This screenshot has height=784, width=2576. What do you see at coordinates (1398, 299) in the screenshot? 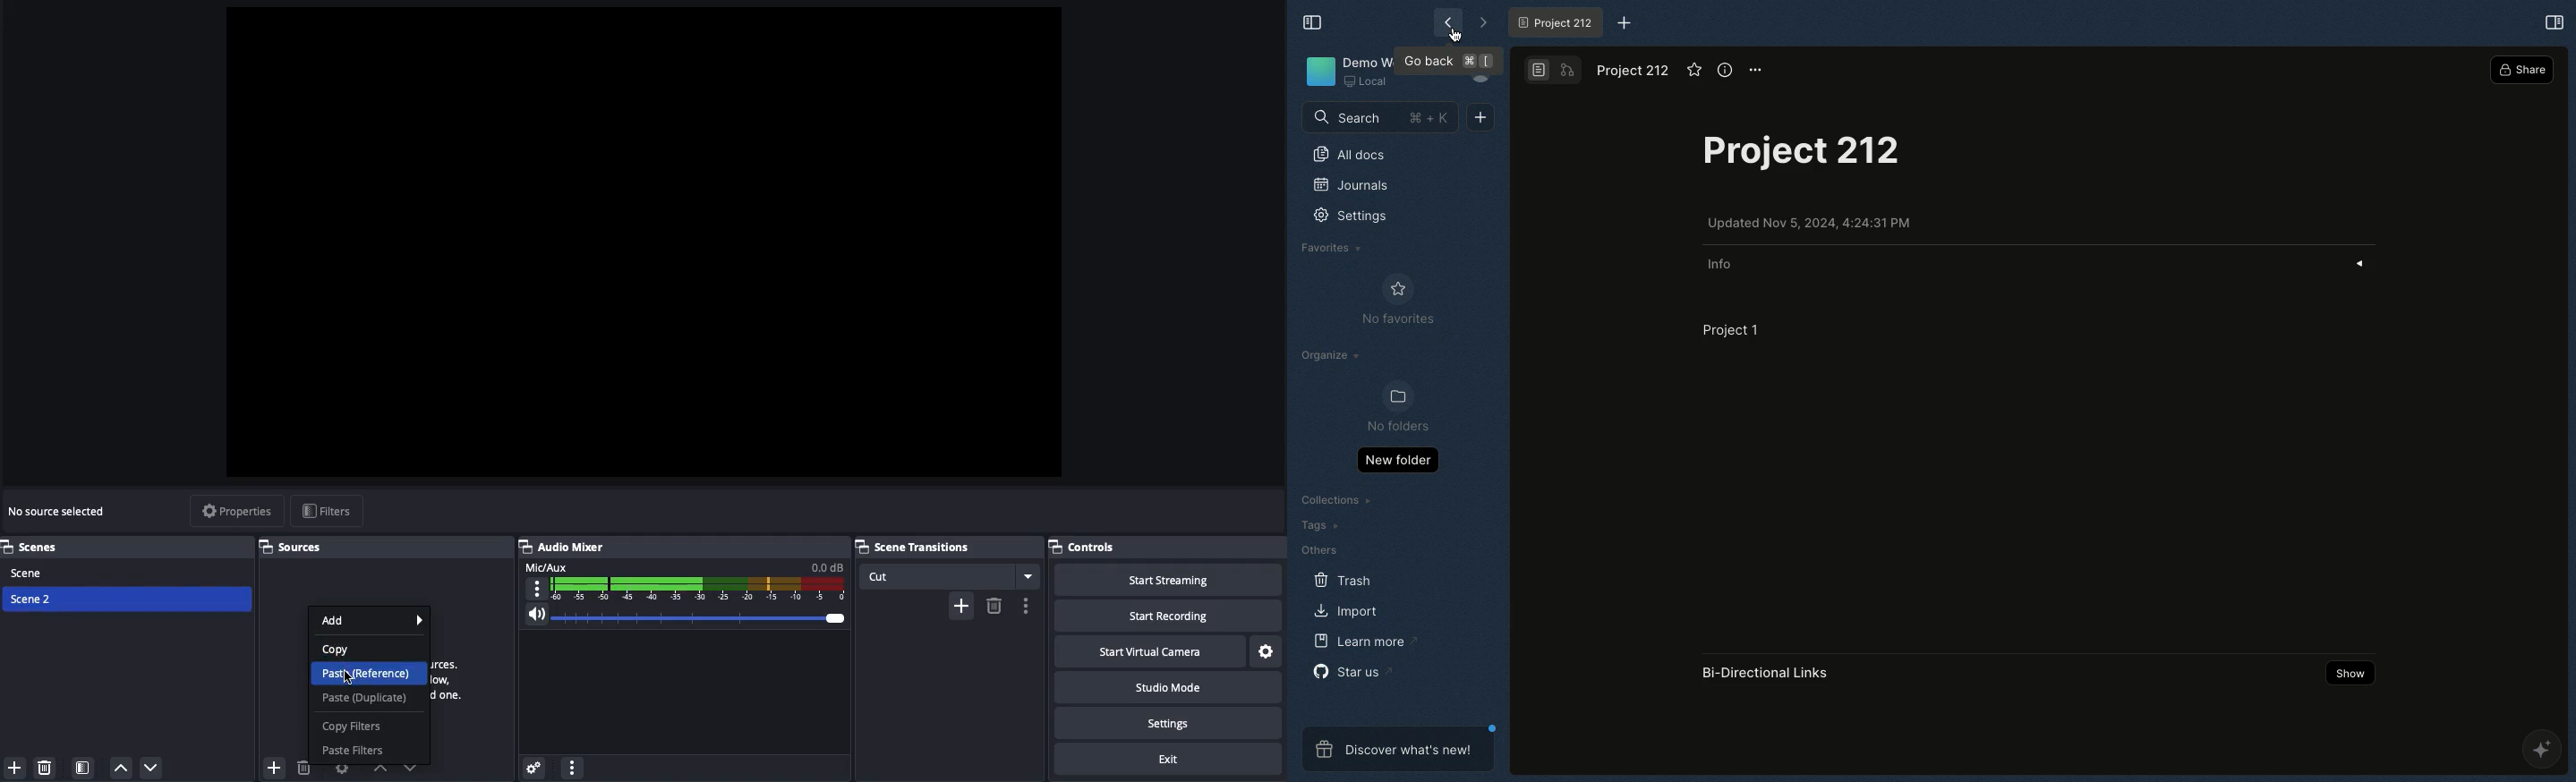
I see `No favourites` at bounding box center [1398, 299].